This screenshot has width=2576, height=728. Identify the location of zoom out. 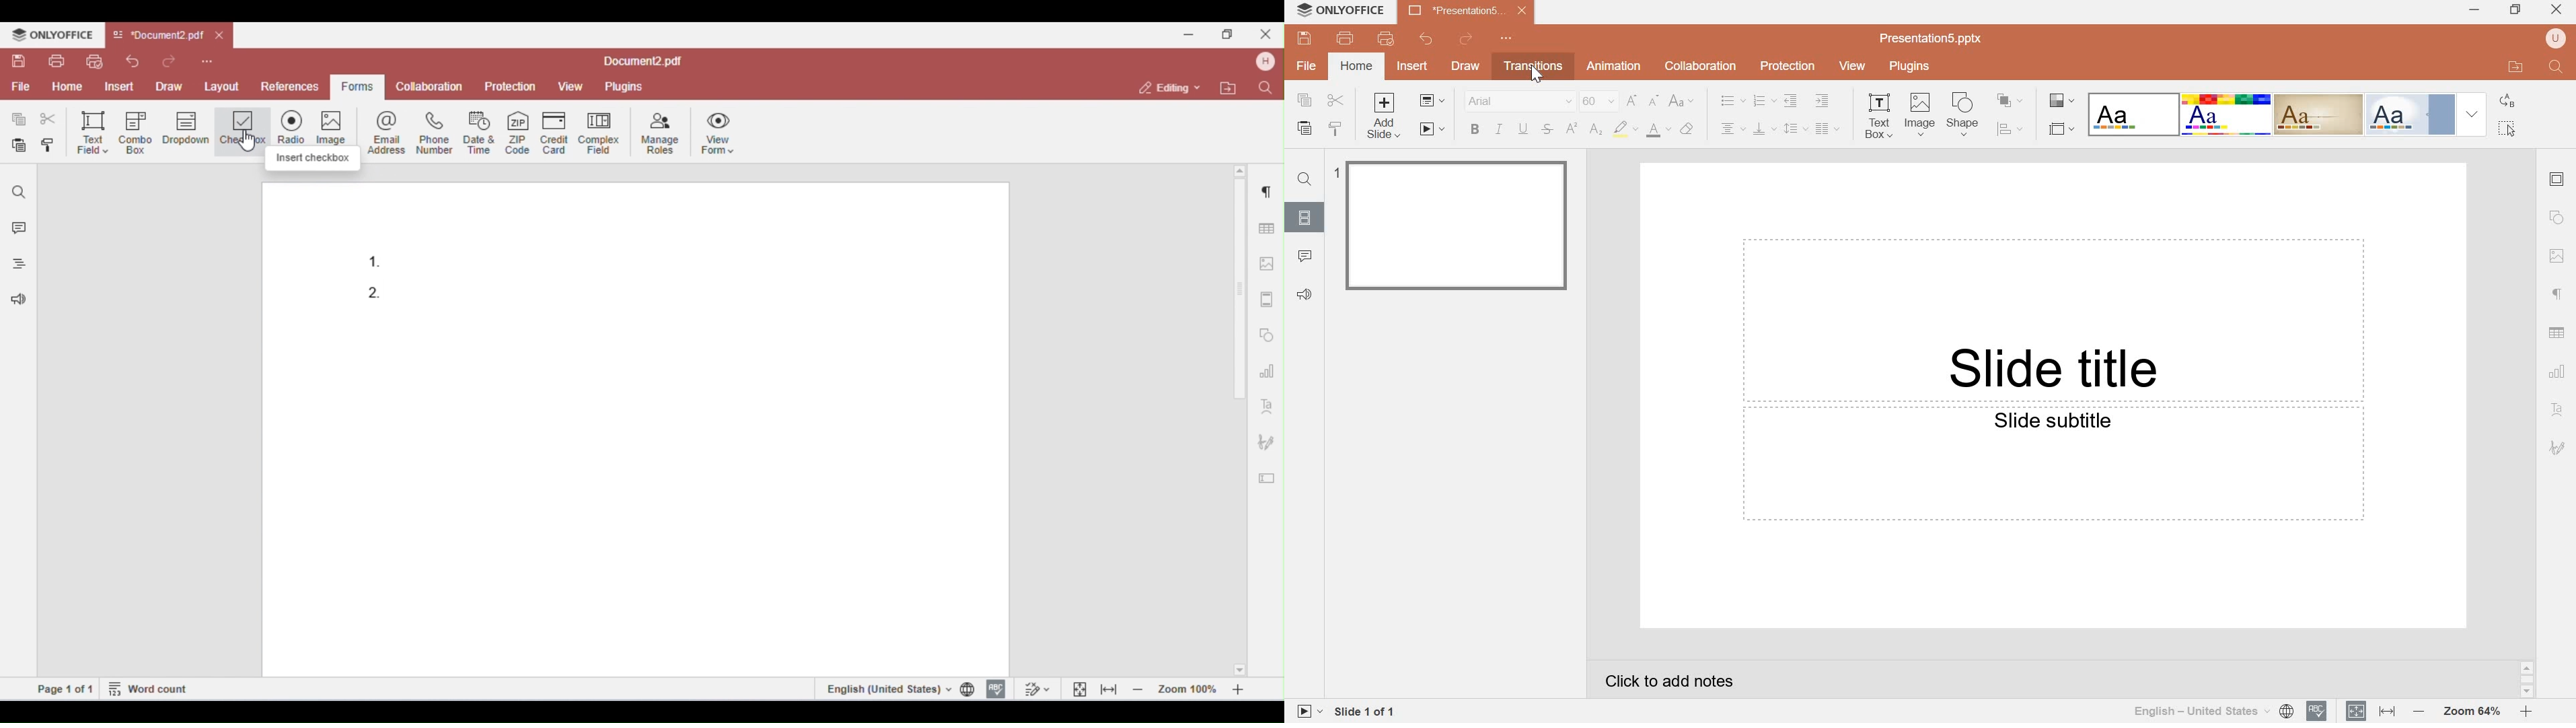
(2417, 710).